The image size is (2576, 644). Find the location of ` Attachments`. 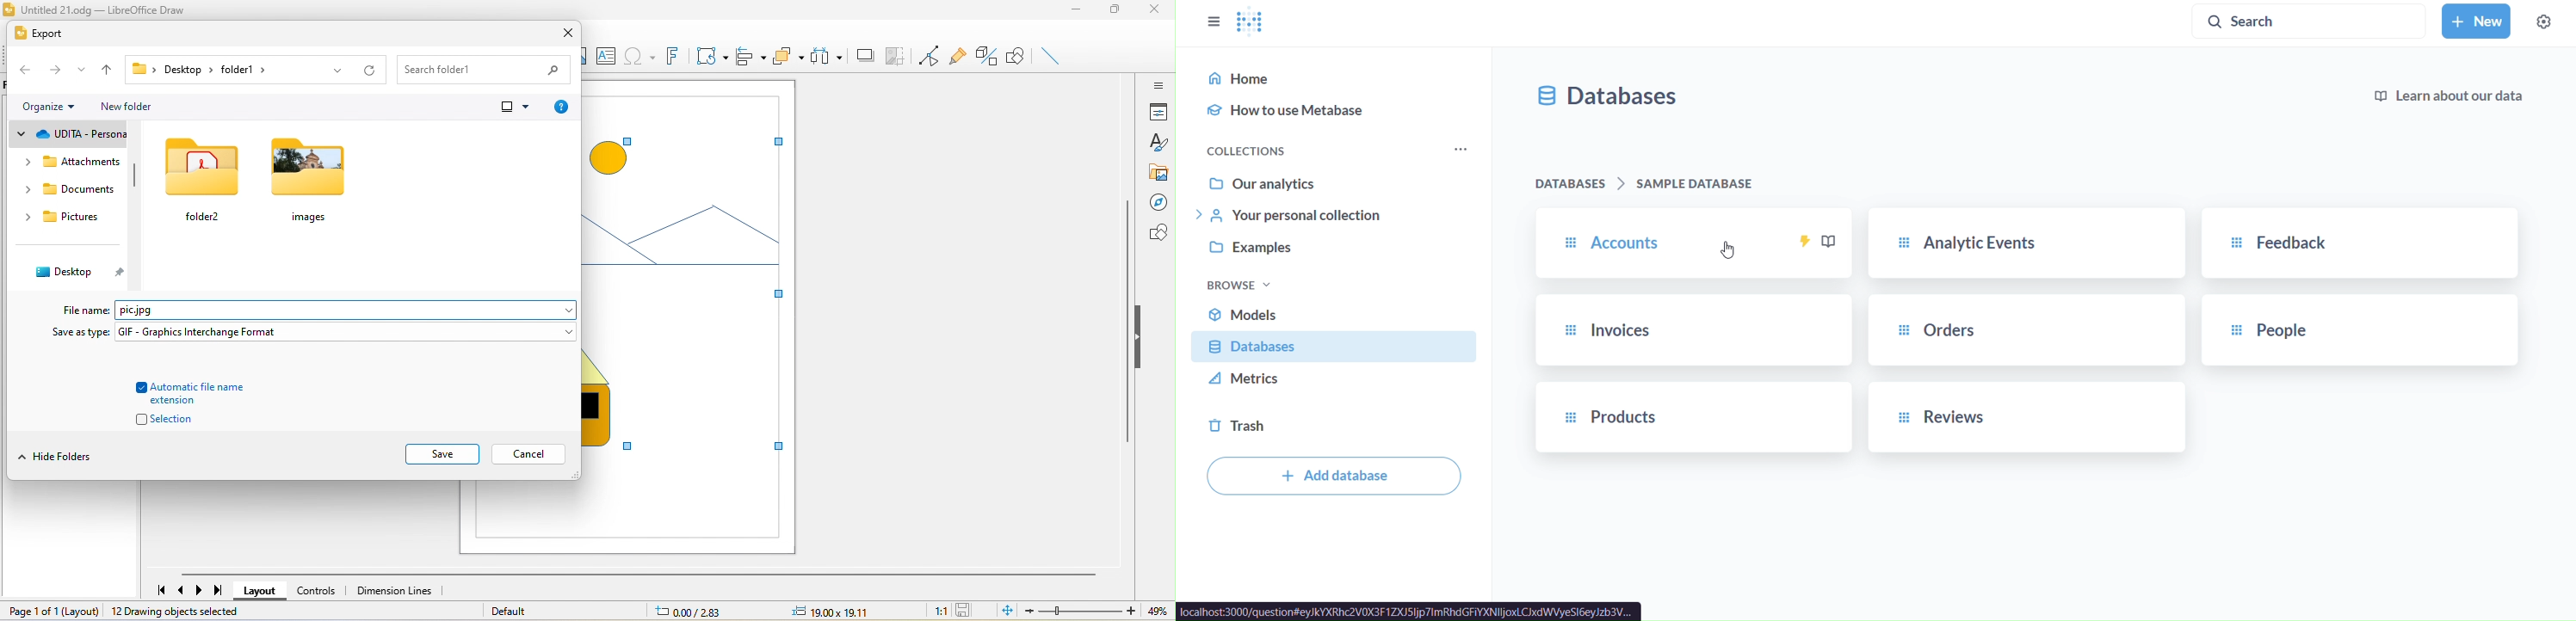

 Attachments is located at coordinates (72, 165).